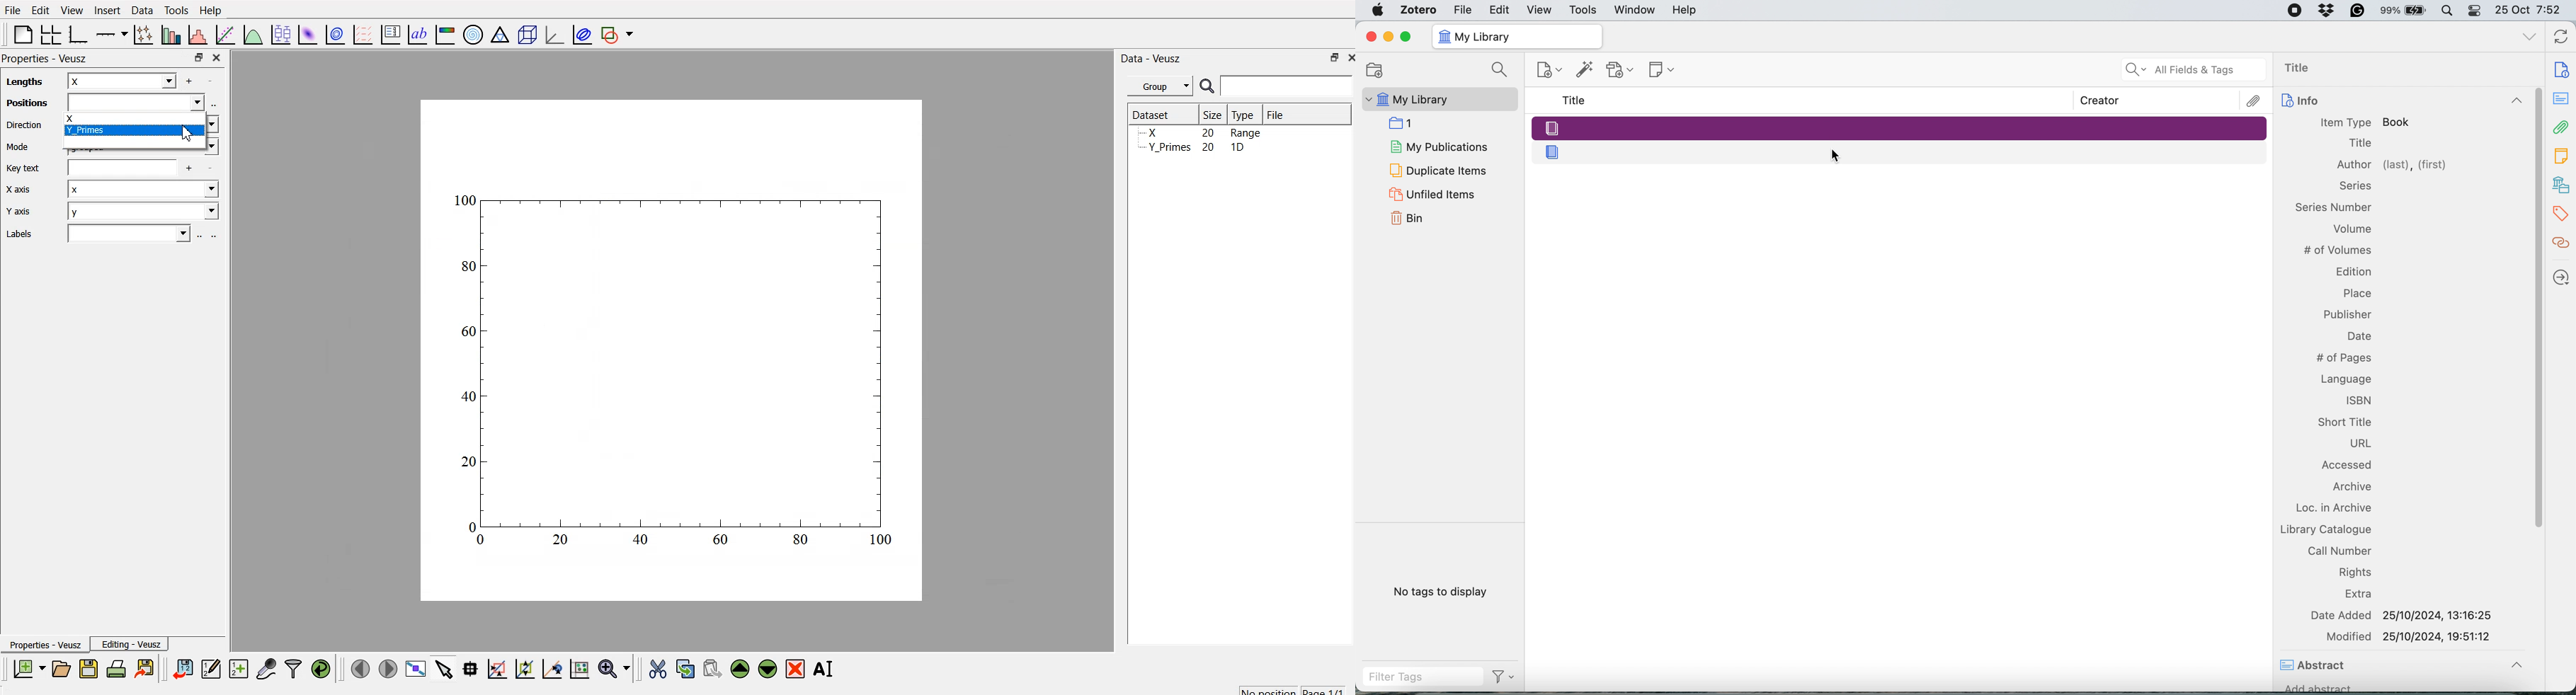 Image resolution: width=2576 pixels, height=700 pixels. What do you see at coordinates (2325, 529) in the screenshot?
I see `Library Catalogue` at bounding box center [2325, 529].